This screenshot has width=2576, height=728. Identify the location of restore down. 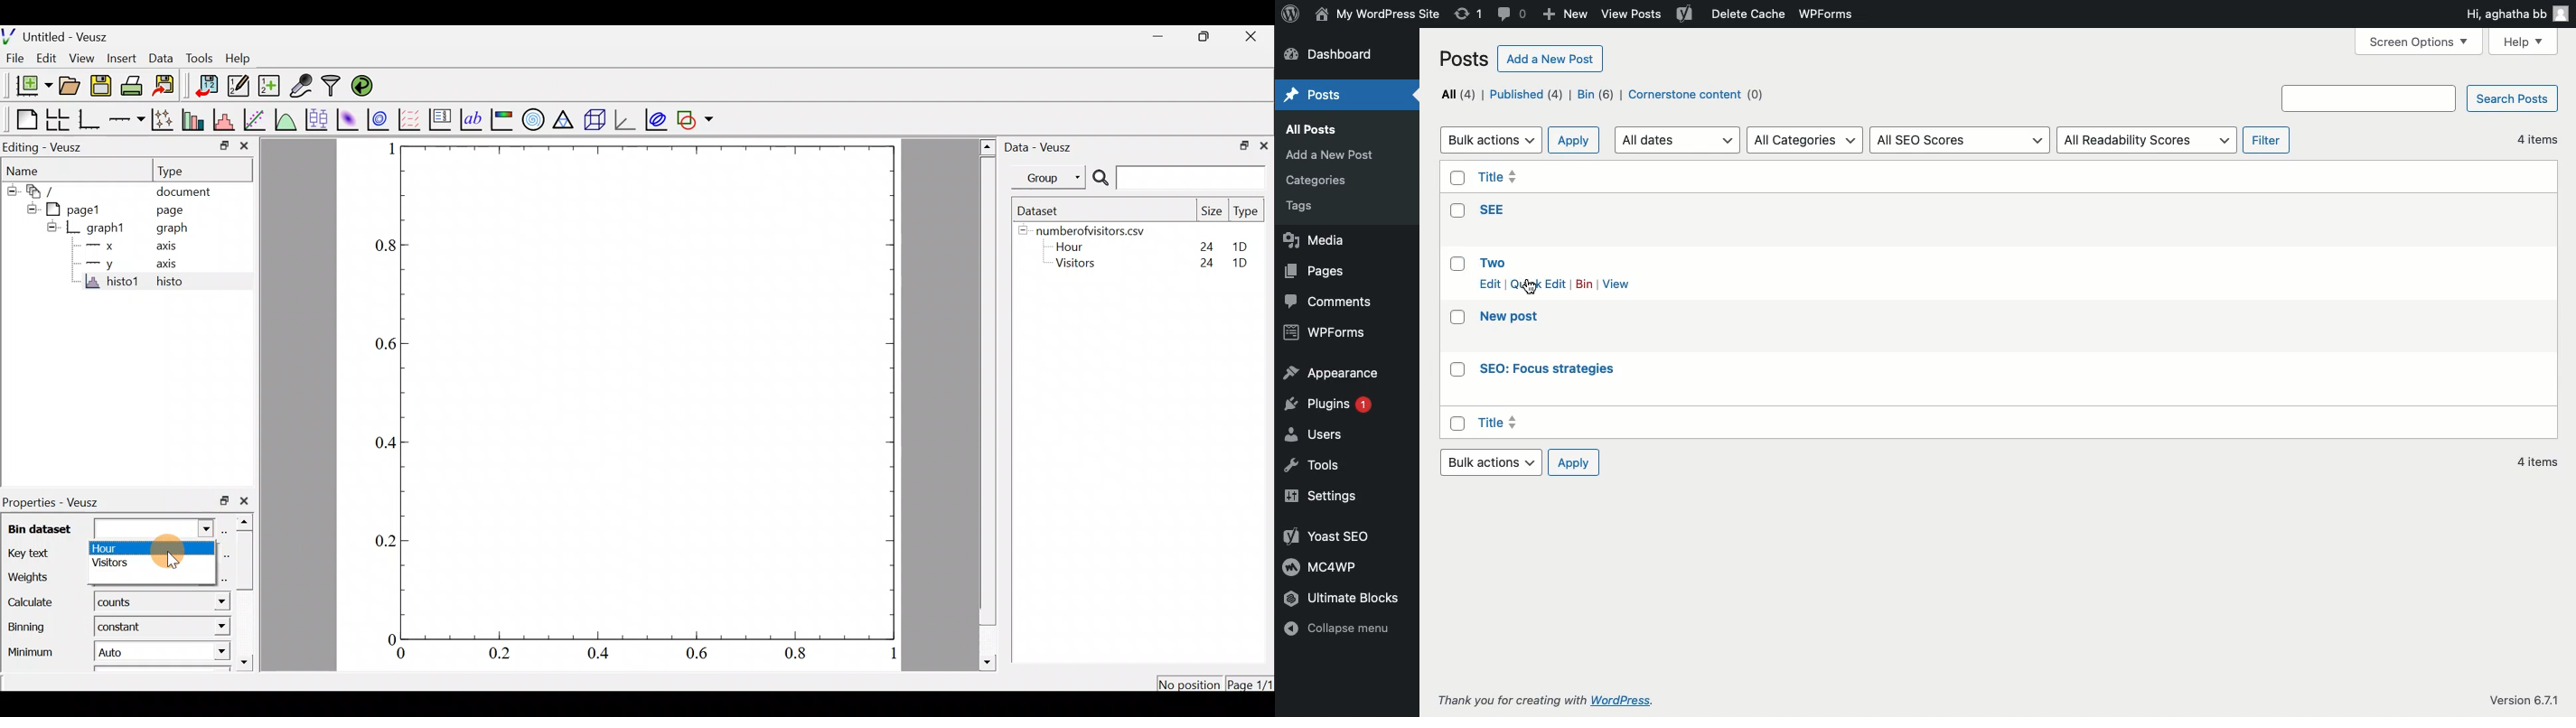
(1208, 39).